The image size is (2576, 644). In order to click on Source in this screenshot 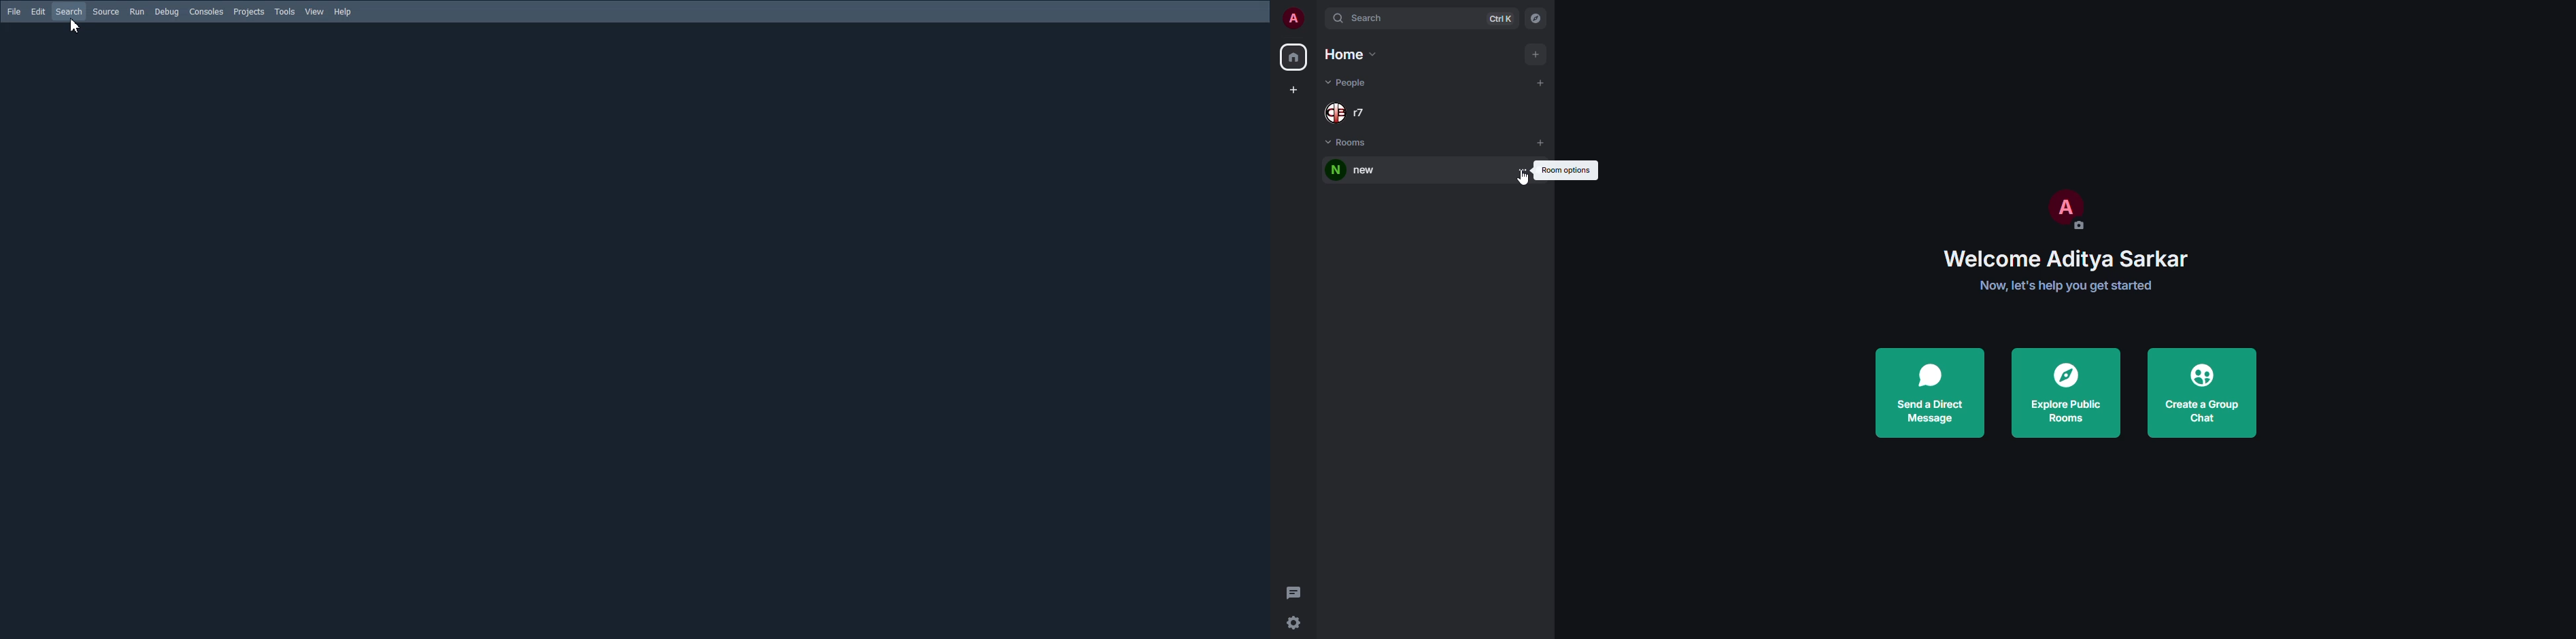, I will do `click(106, 11)`.